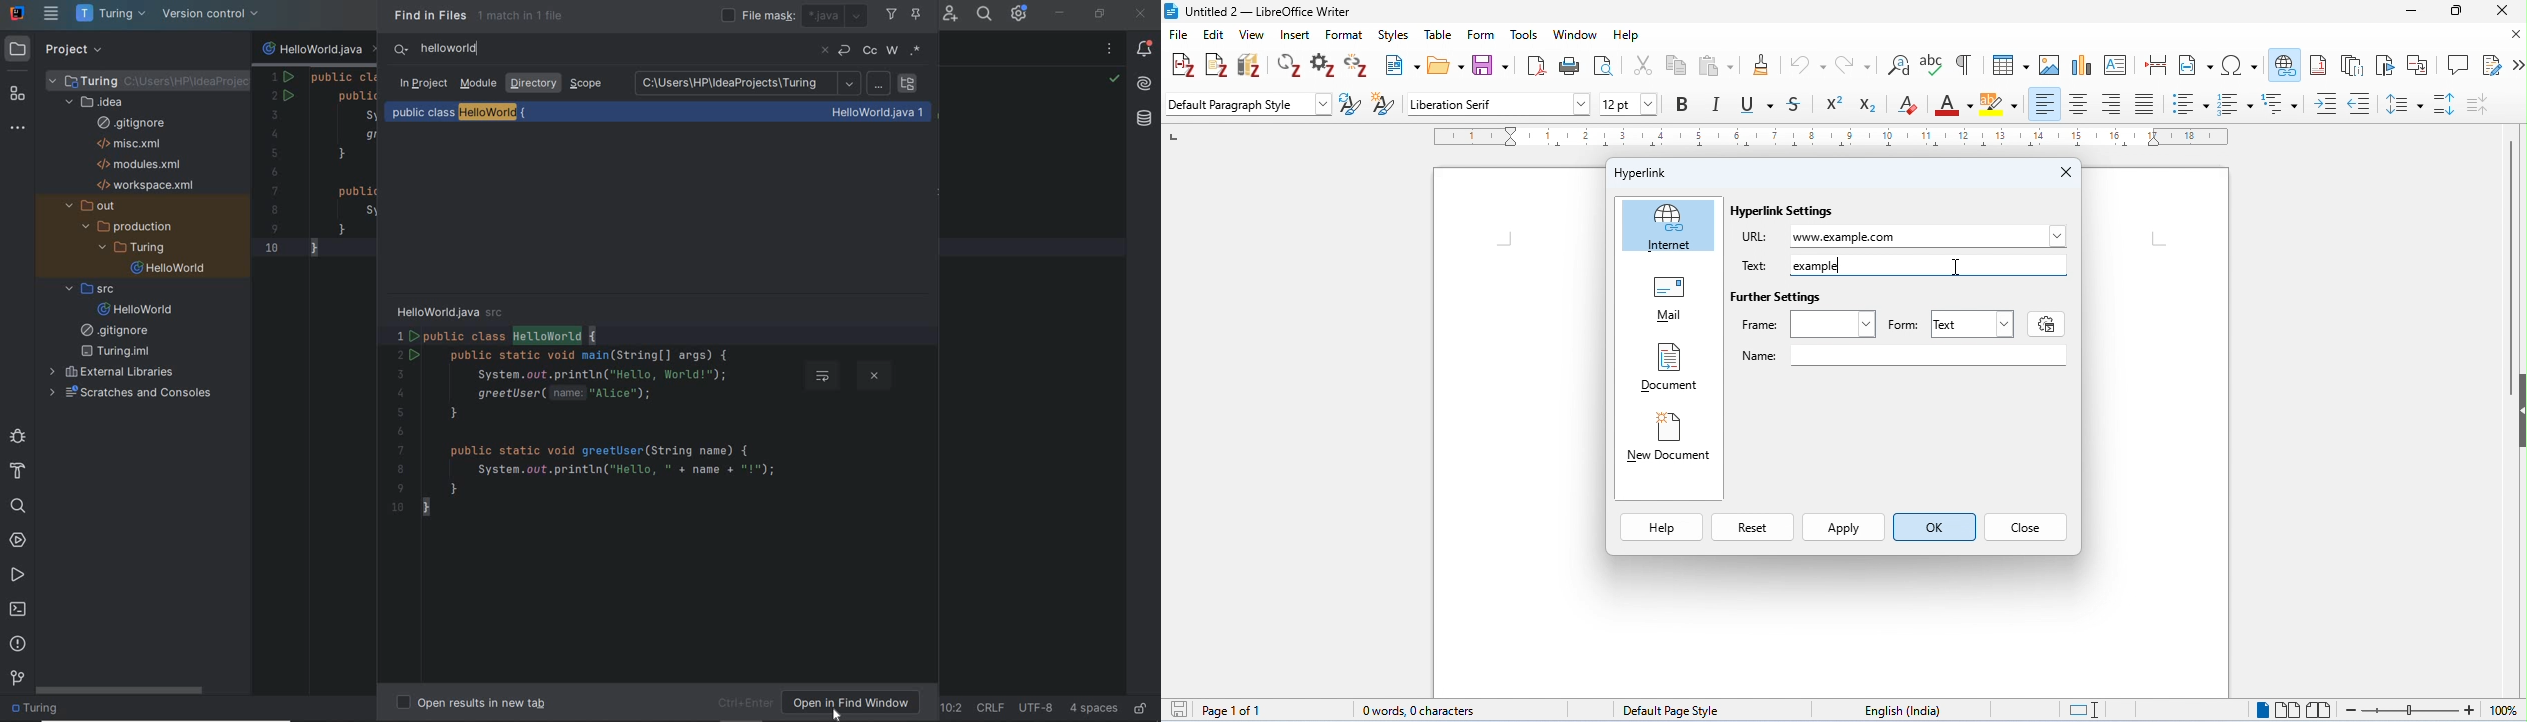 The width and height of the screenshot is (2548, 728). I want to click on insert bookmark, so click(2388, 65).